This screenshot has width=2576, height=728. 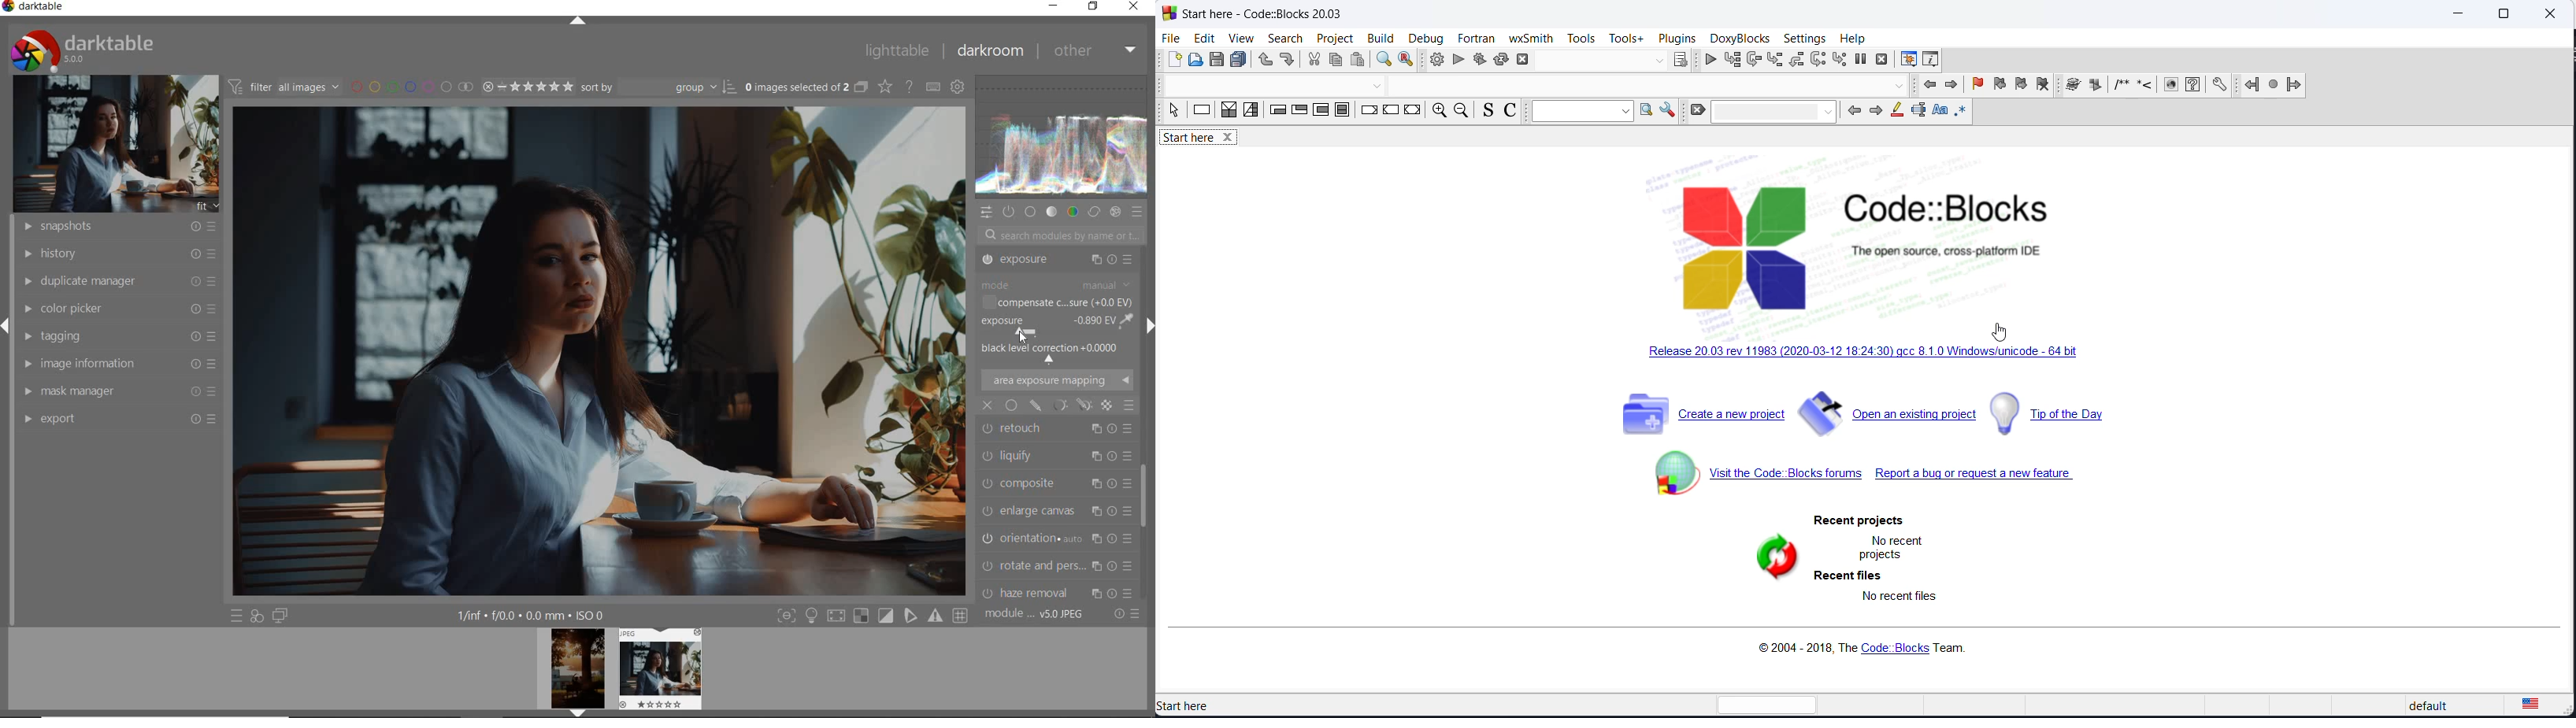 What do you see at coordinates (1678, 37) in the screenshot?
I see `Plugins` at bounding box center [1678, 37].